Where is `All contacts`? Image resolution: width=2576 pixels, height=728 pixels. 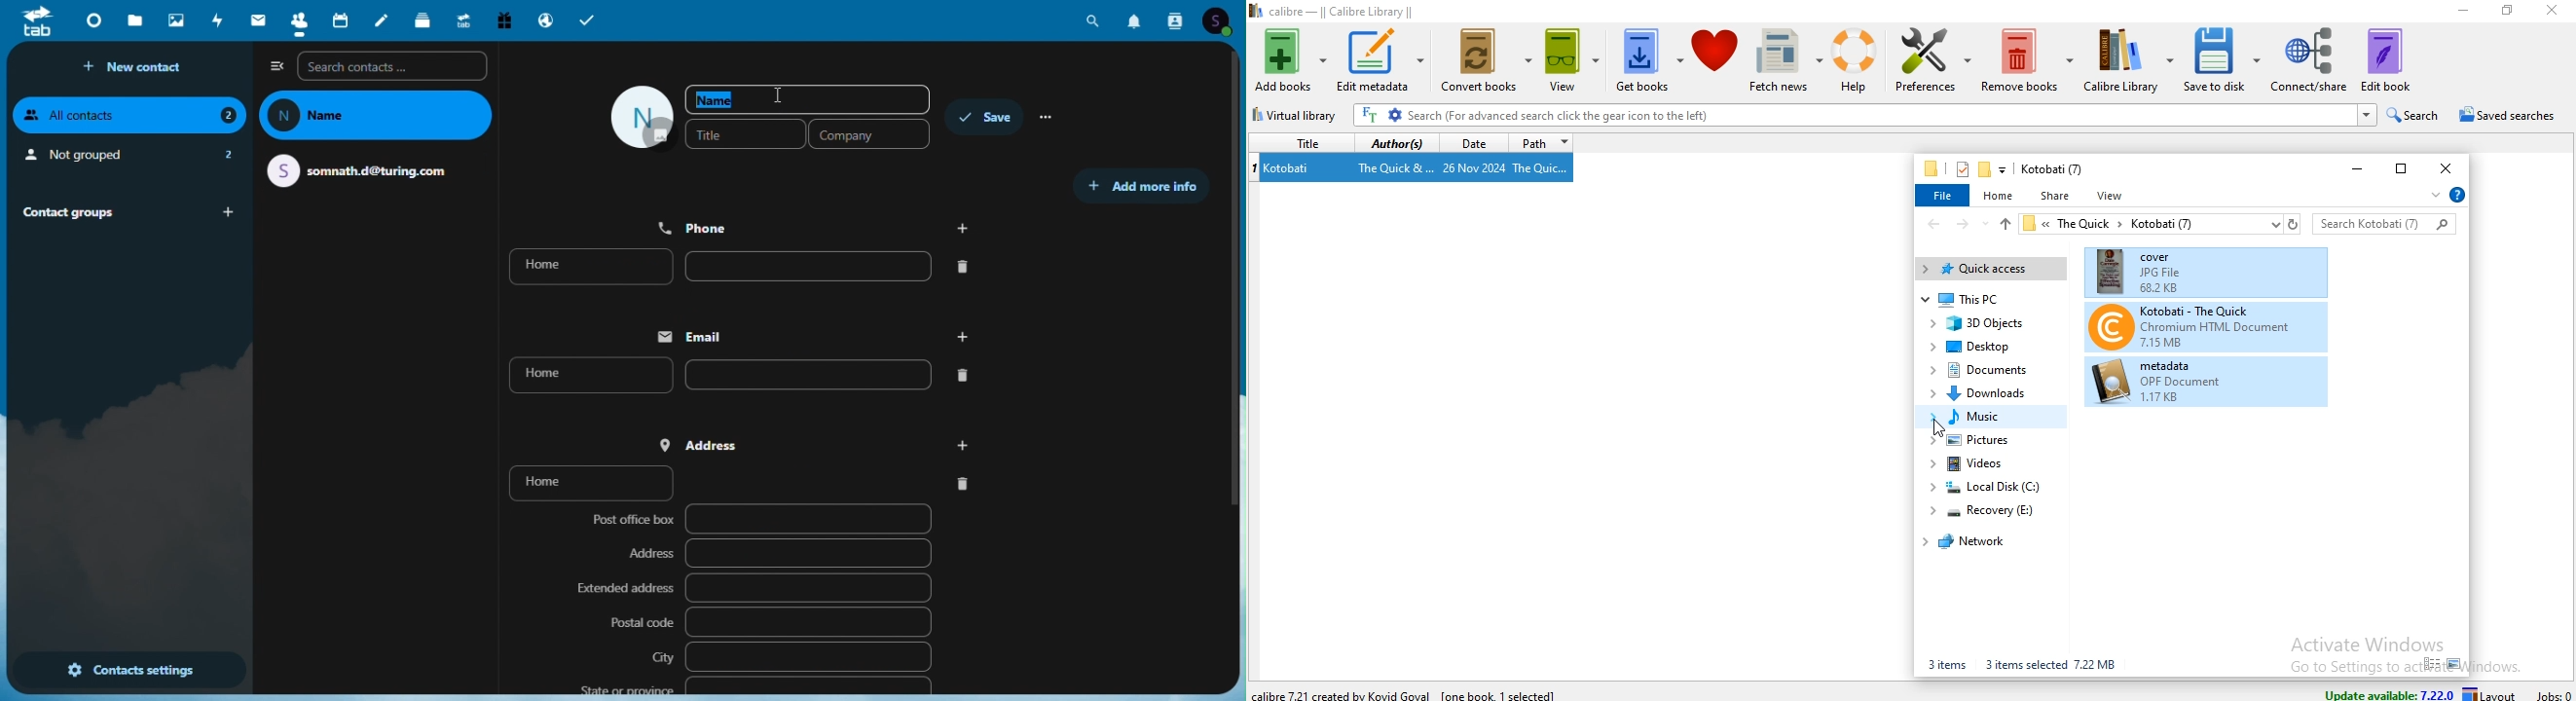
All contacts is located at coordinates (129, 115).